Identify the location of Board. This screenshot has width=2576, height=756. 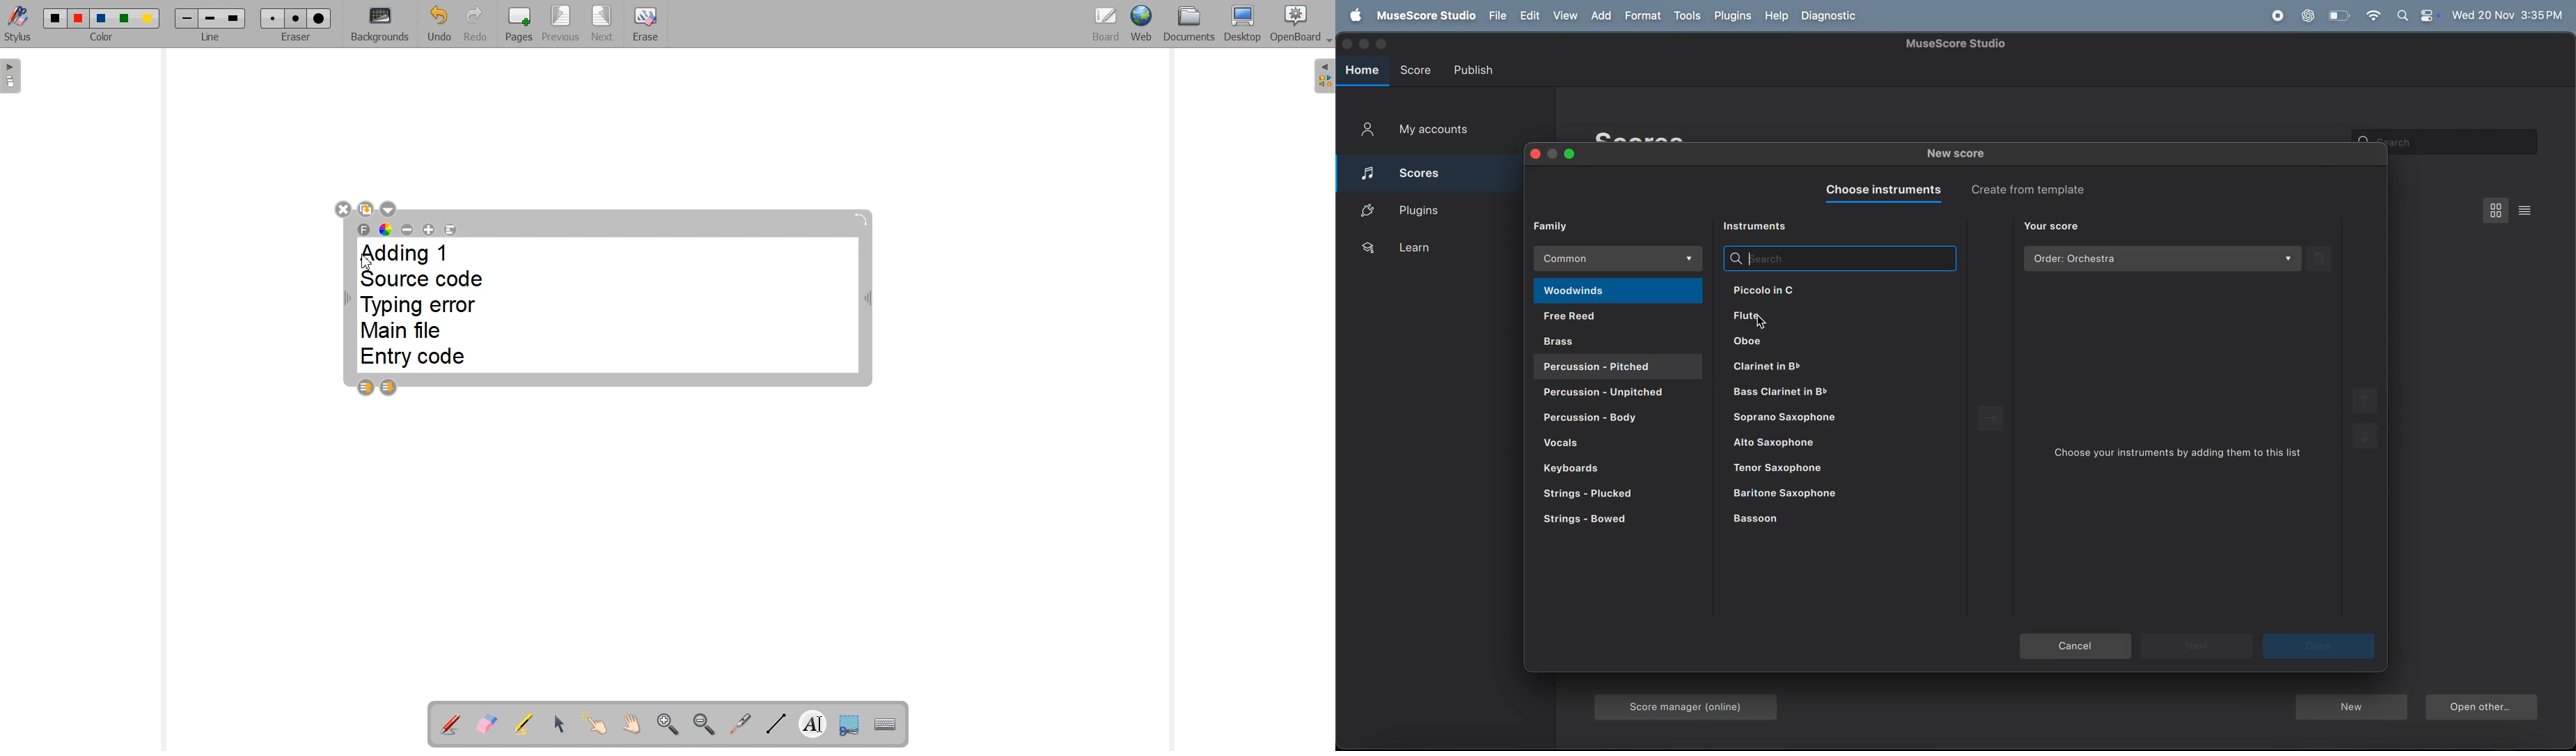
(1106, 24).